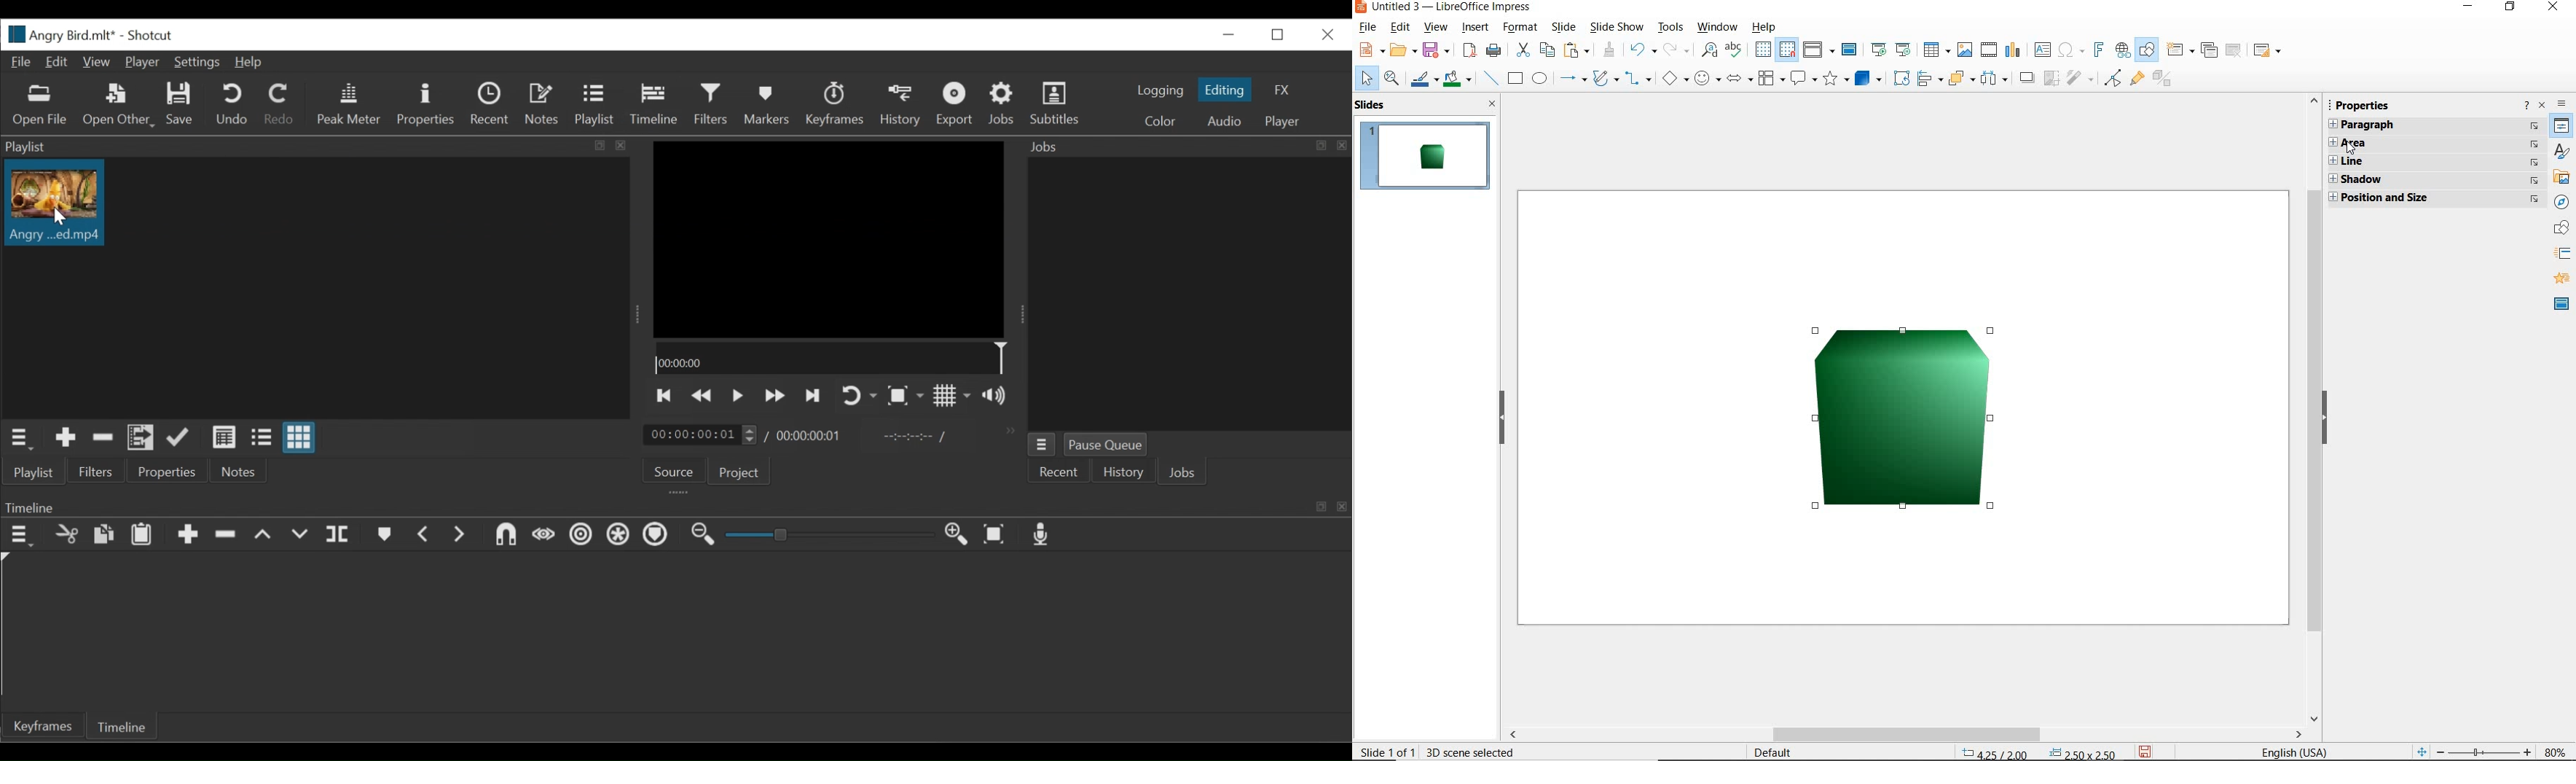  I want to click on CROP IMAGE, so click(2051, 79).